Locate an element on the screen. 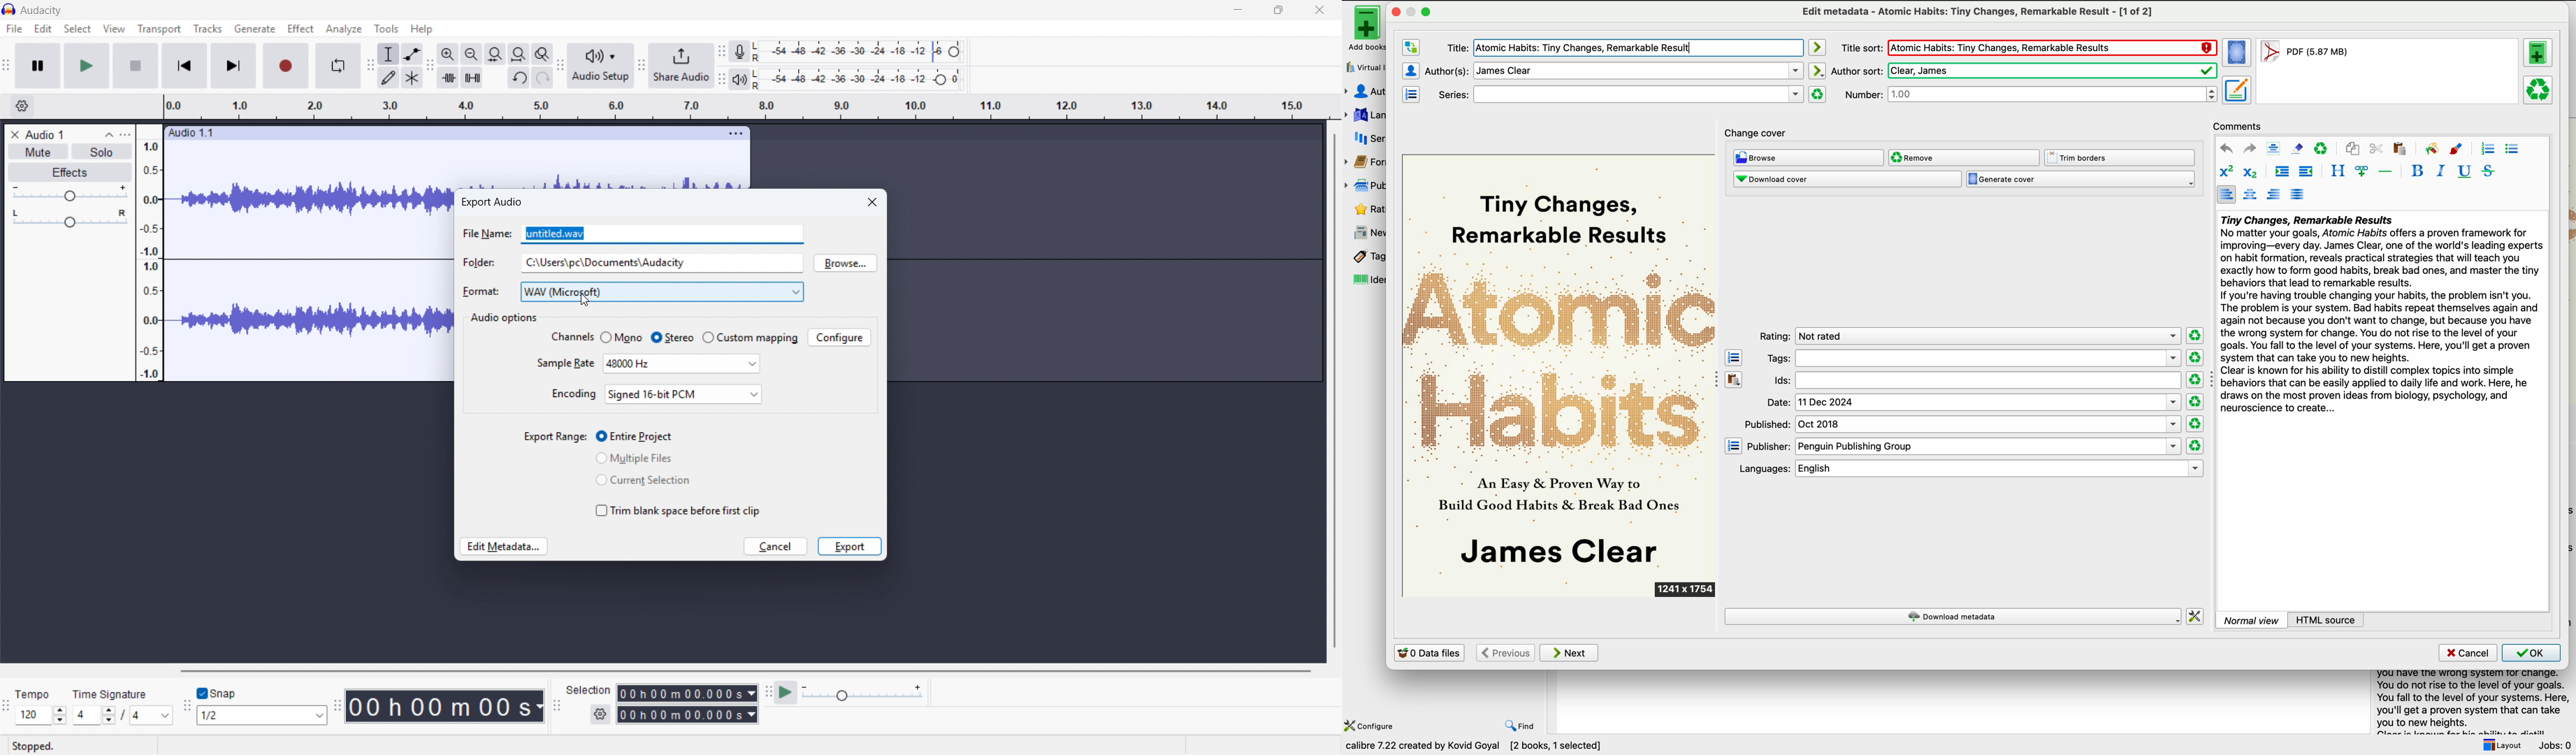 This screenshot has width=2576, height=756. authors editor is located at coordinates (1411, 70).